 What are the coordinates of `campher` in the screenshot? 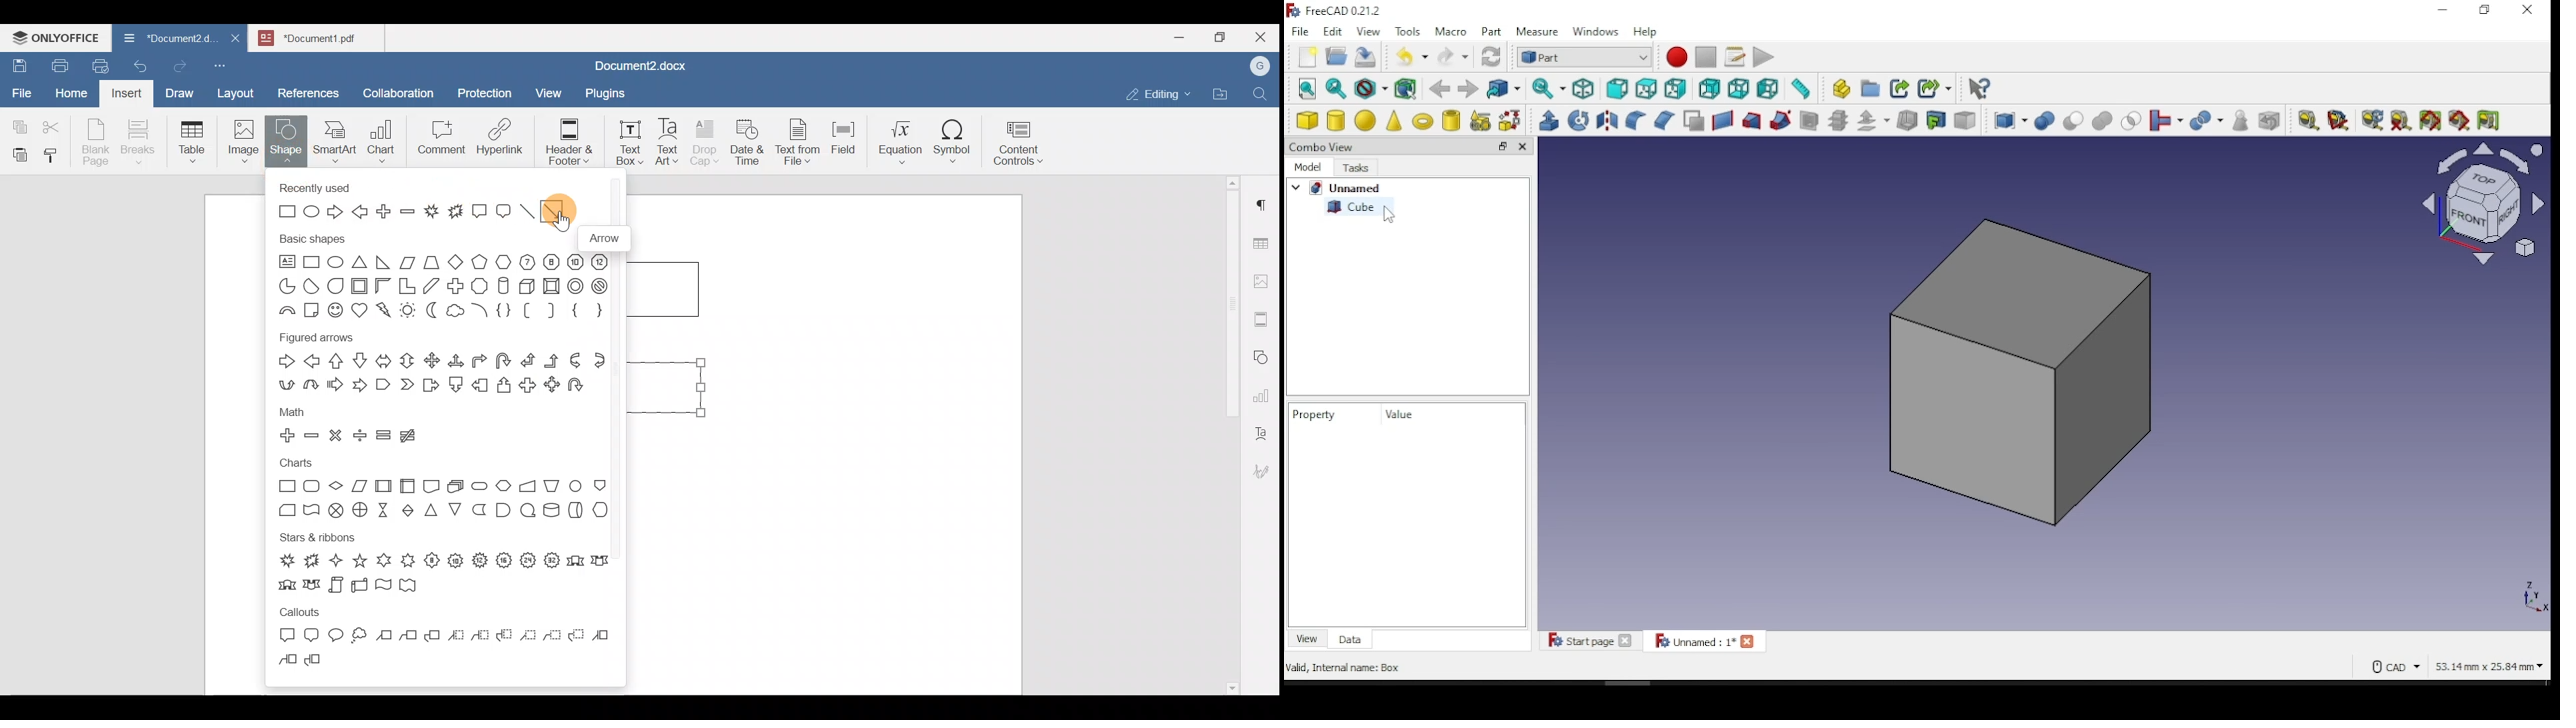 It's located at (1663, 119).